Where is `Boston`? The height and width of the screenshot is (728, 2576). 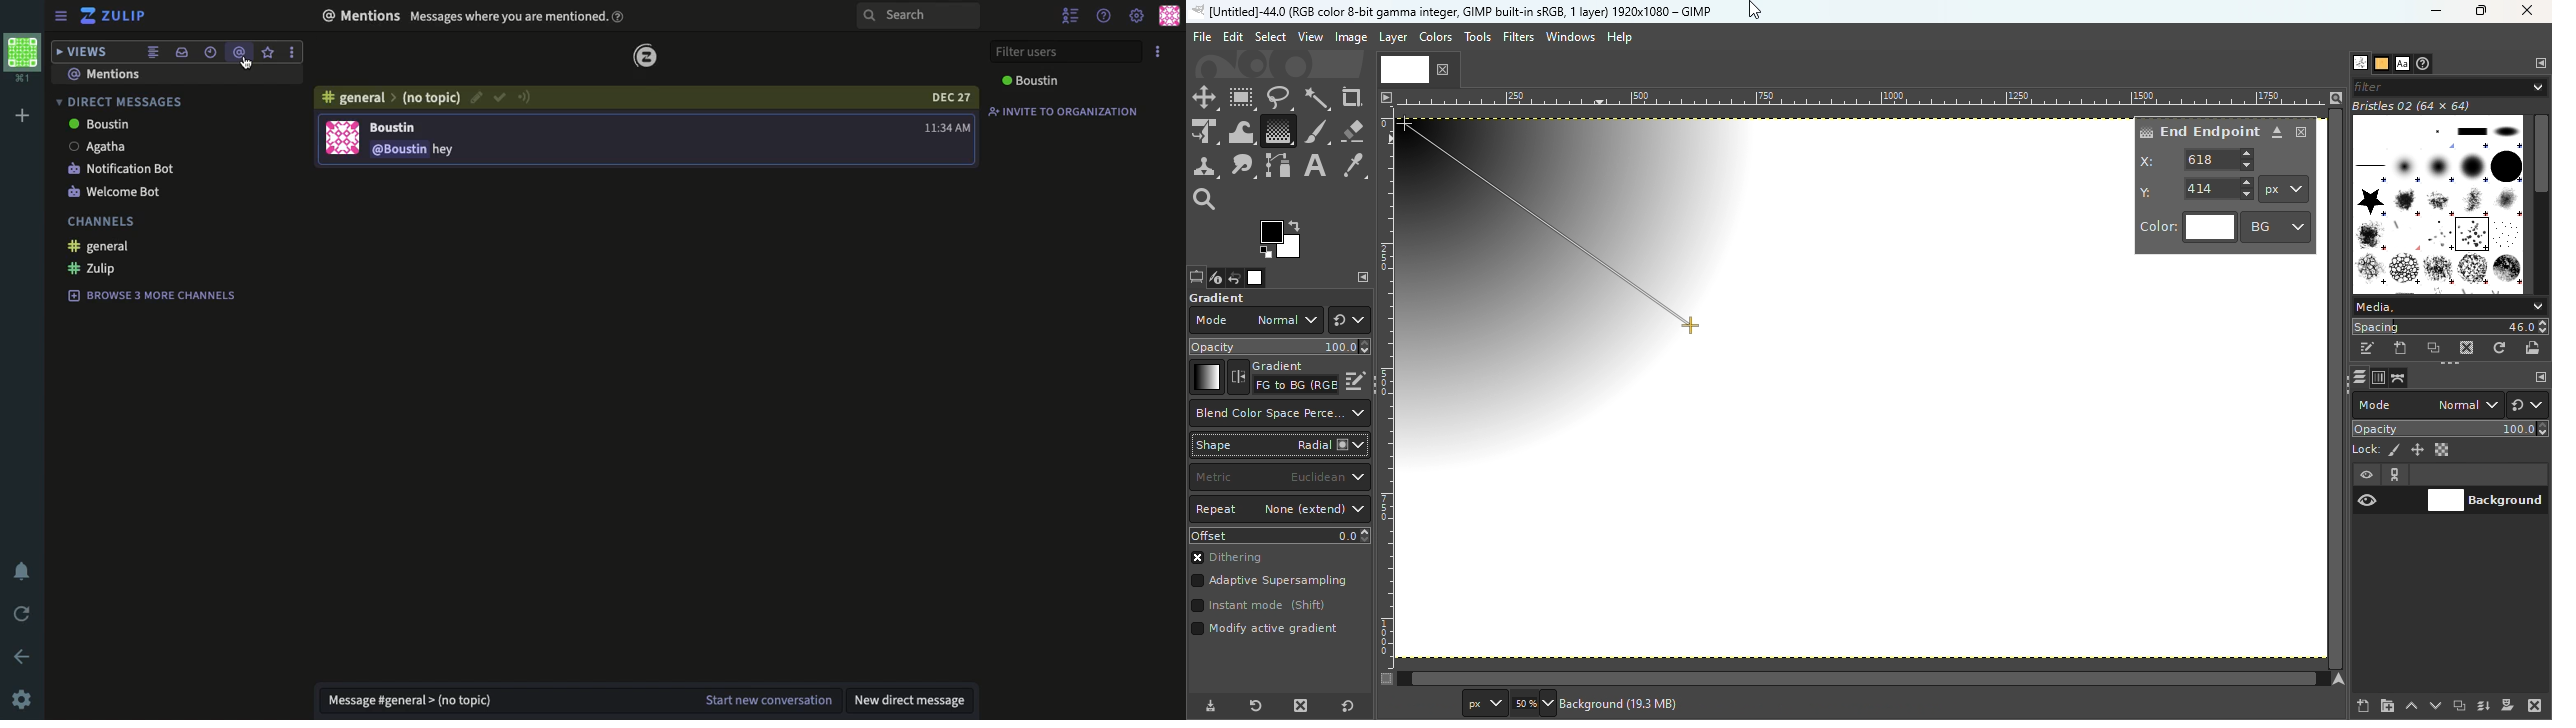
Boston is located at coordinates (398, 128).